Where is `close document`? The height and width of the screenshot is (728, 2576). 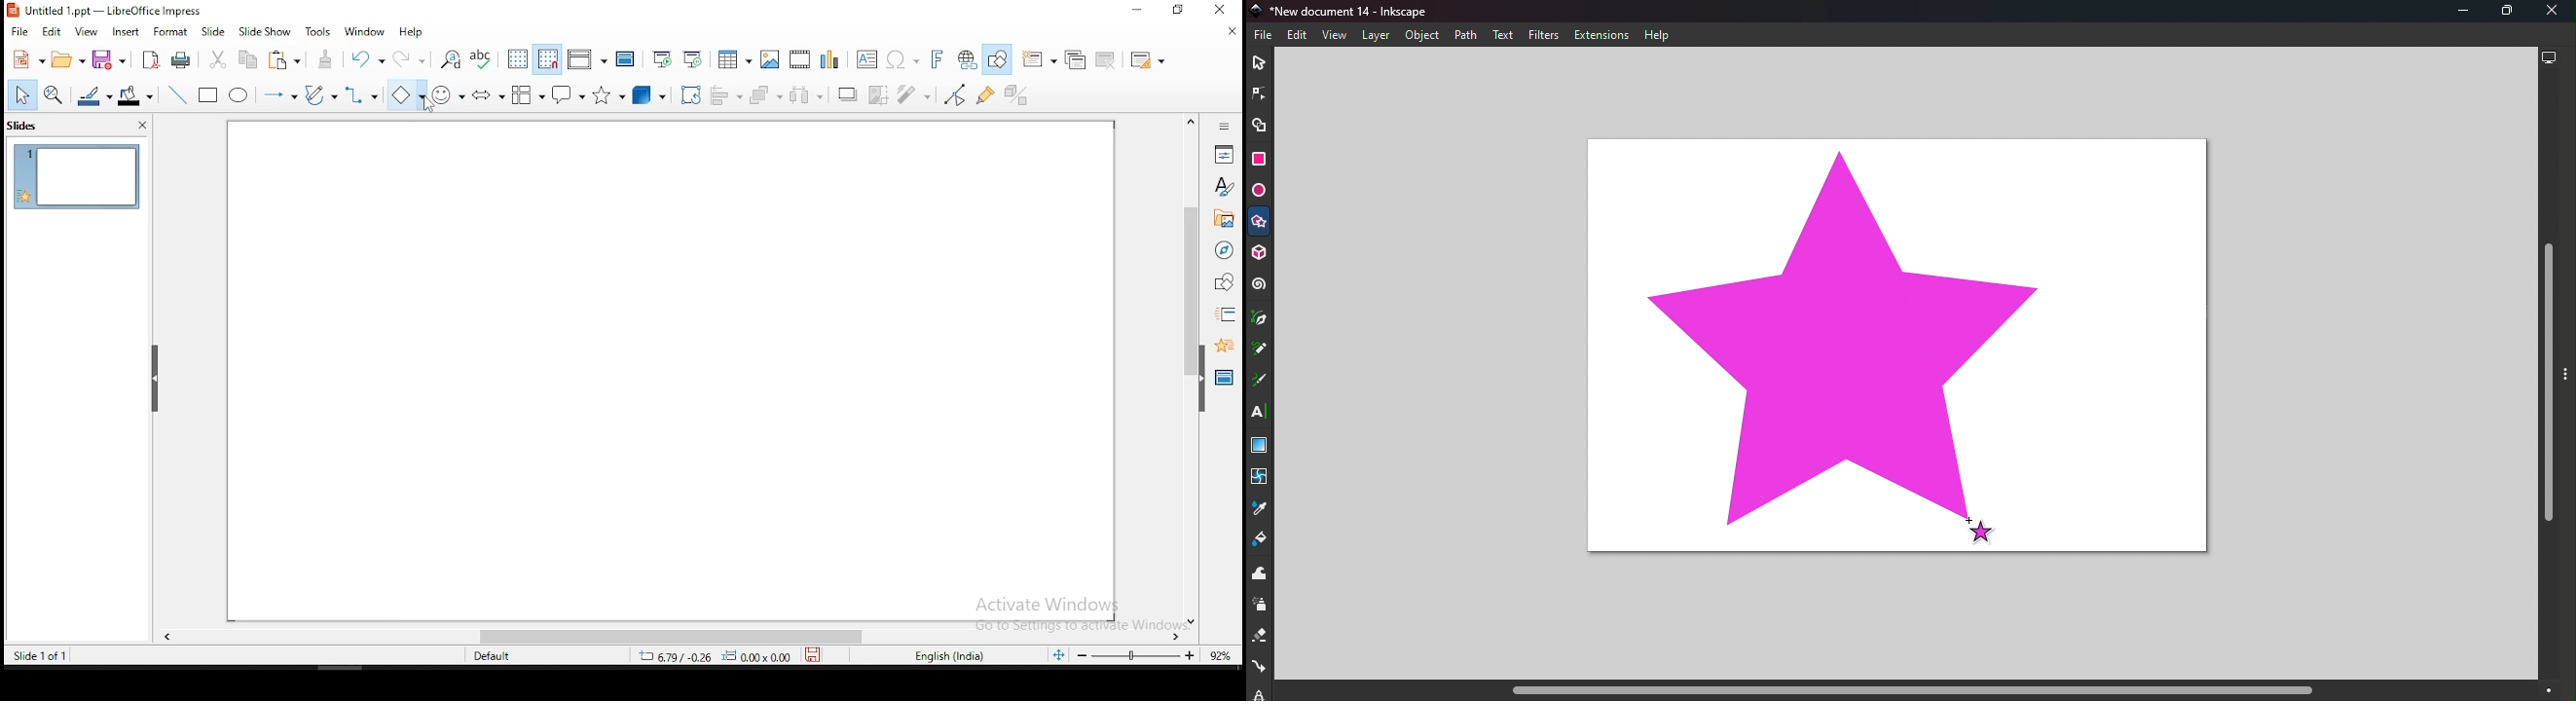 close document is located at coordinates (1233, 31).